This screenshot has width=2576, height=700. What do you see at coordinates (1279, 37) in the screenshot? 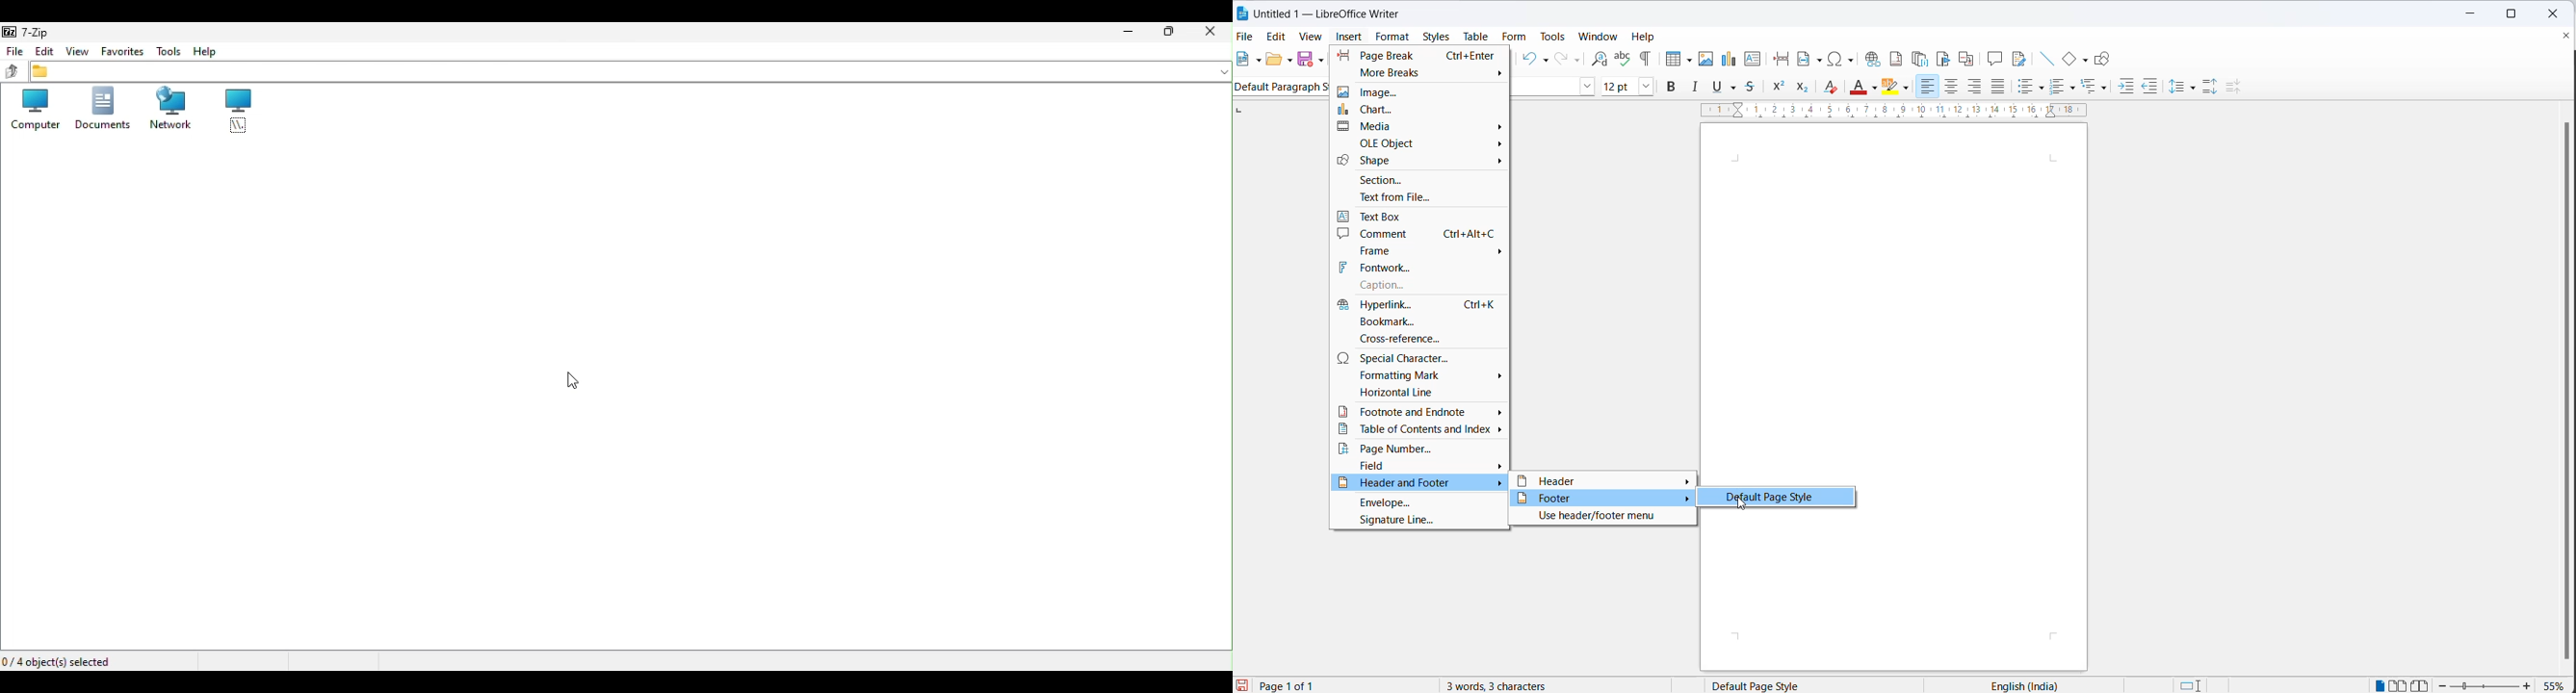
I see `edit` at bounding box center [1279, 37].